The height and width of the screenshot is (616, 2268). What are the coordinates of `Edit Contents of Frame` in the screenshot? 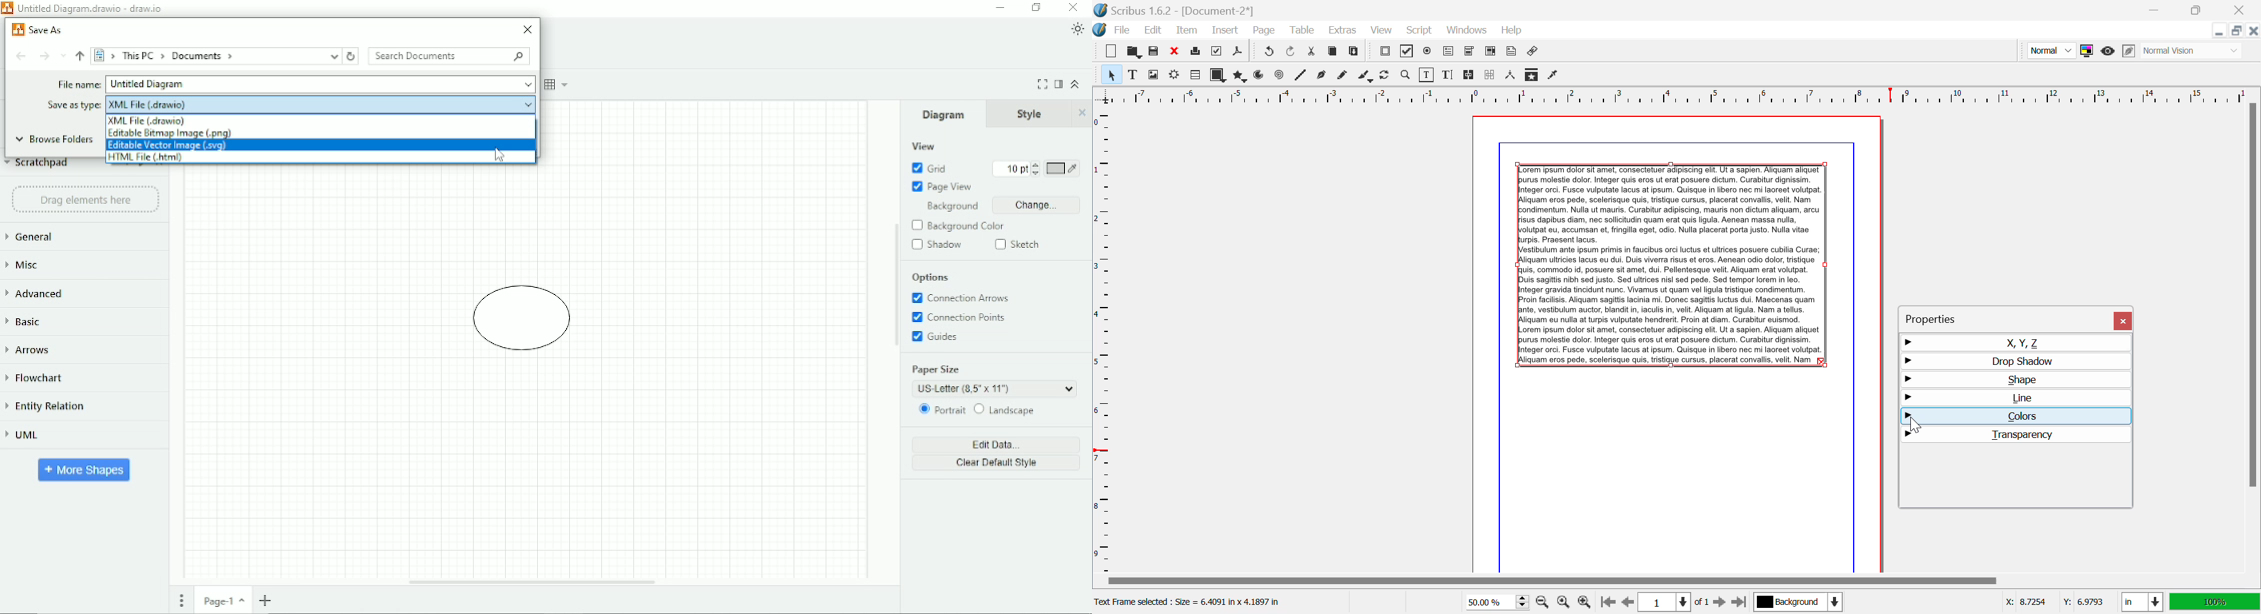 It's located at (1428, 75).